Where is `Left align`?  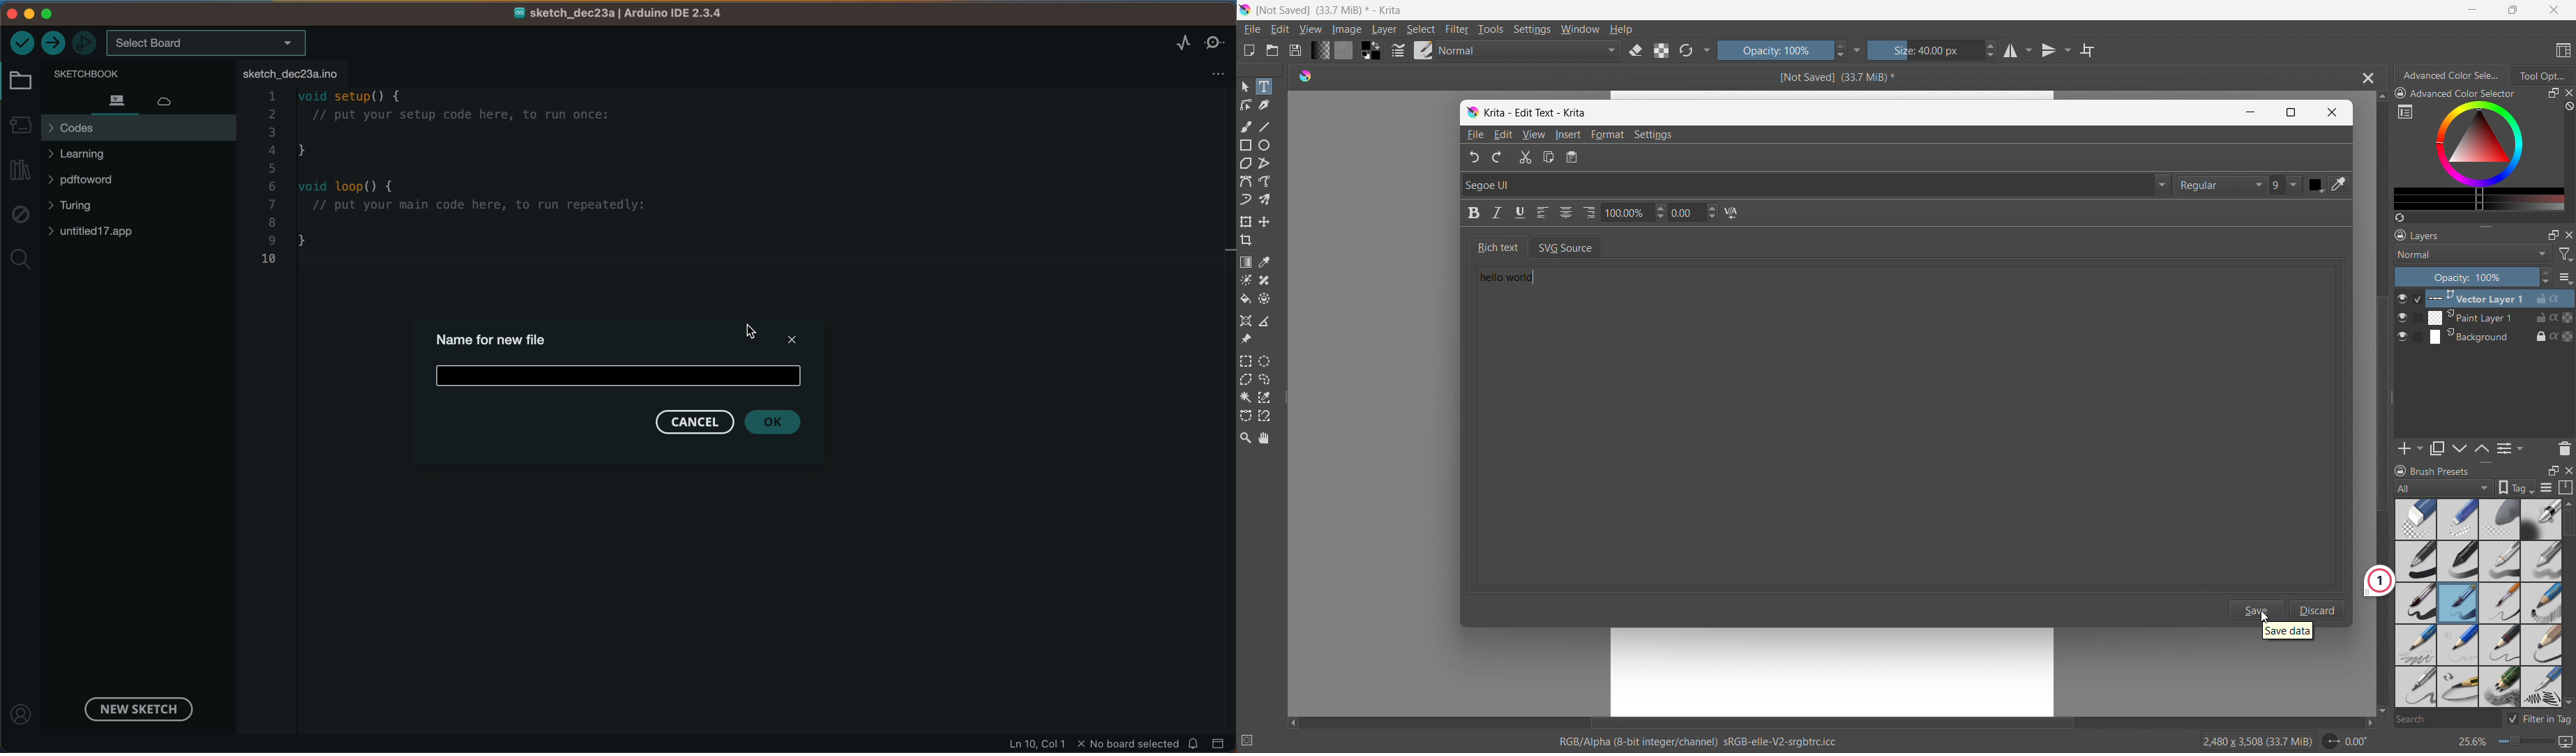
Left align is located at coordinates (1544, 213).